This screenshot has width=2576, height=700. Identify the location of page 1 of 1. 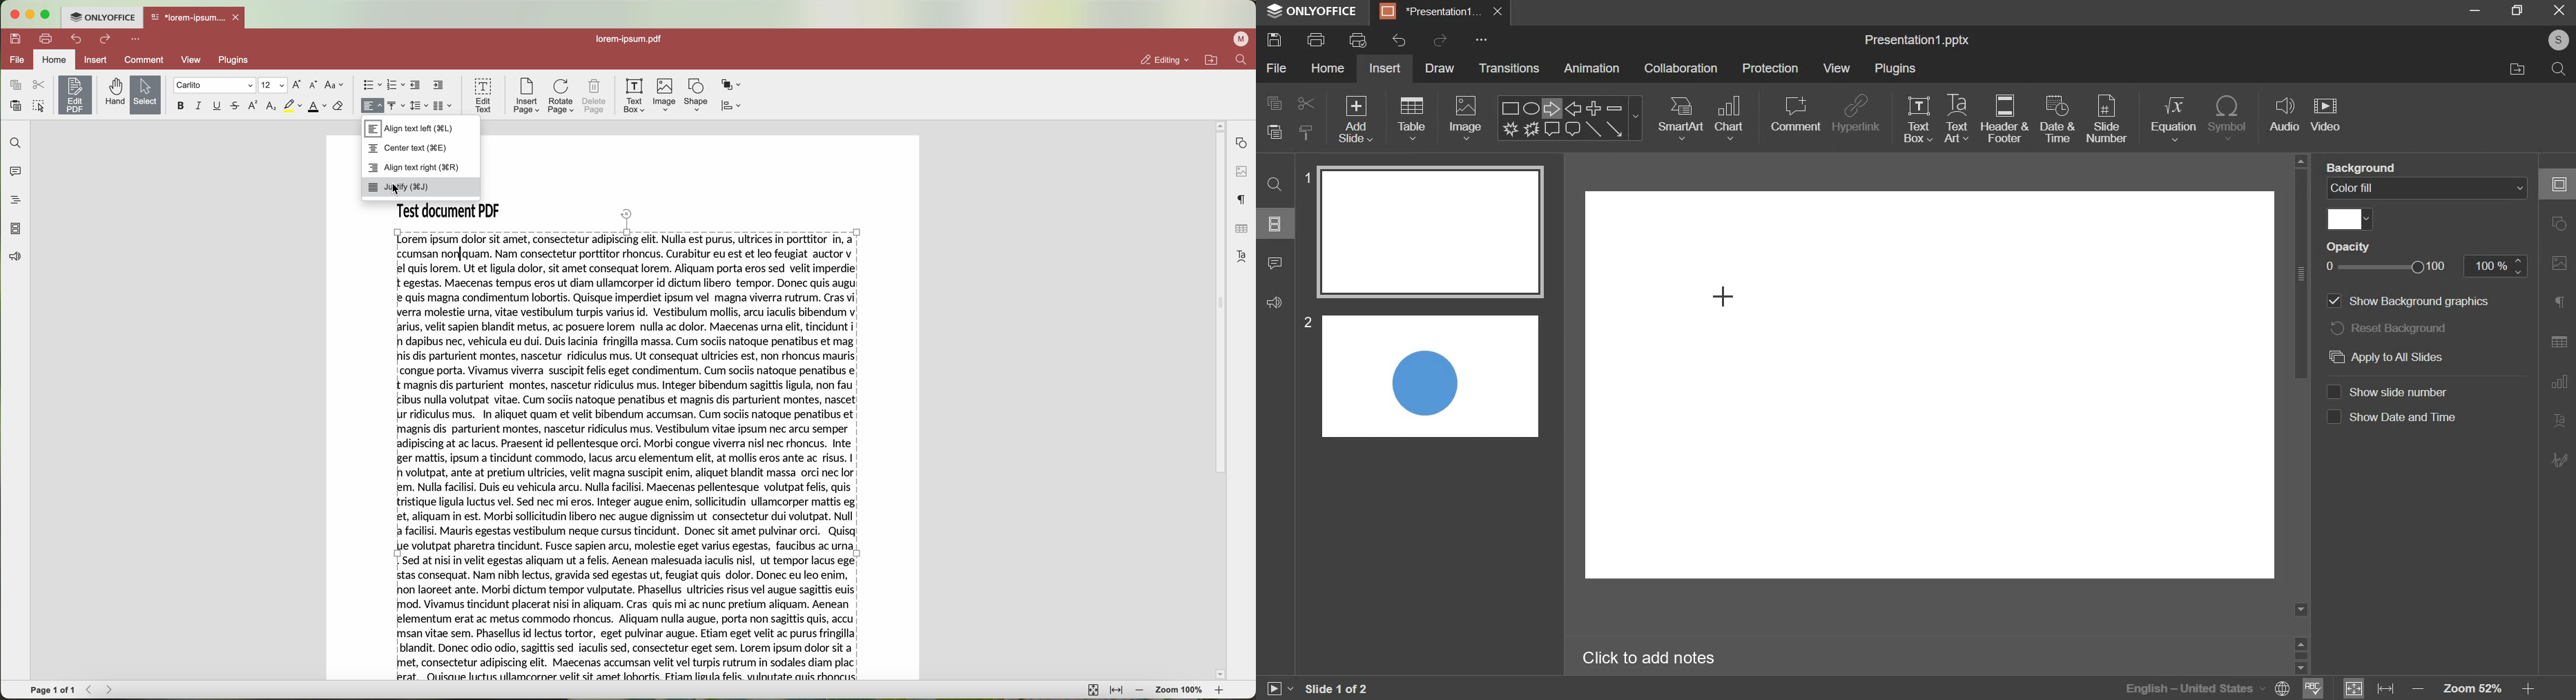
(52, 691).